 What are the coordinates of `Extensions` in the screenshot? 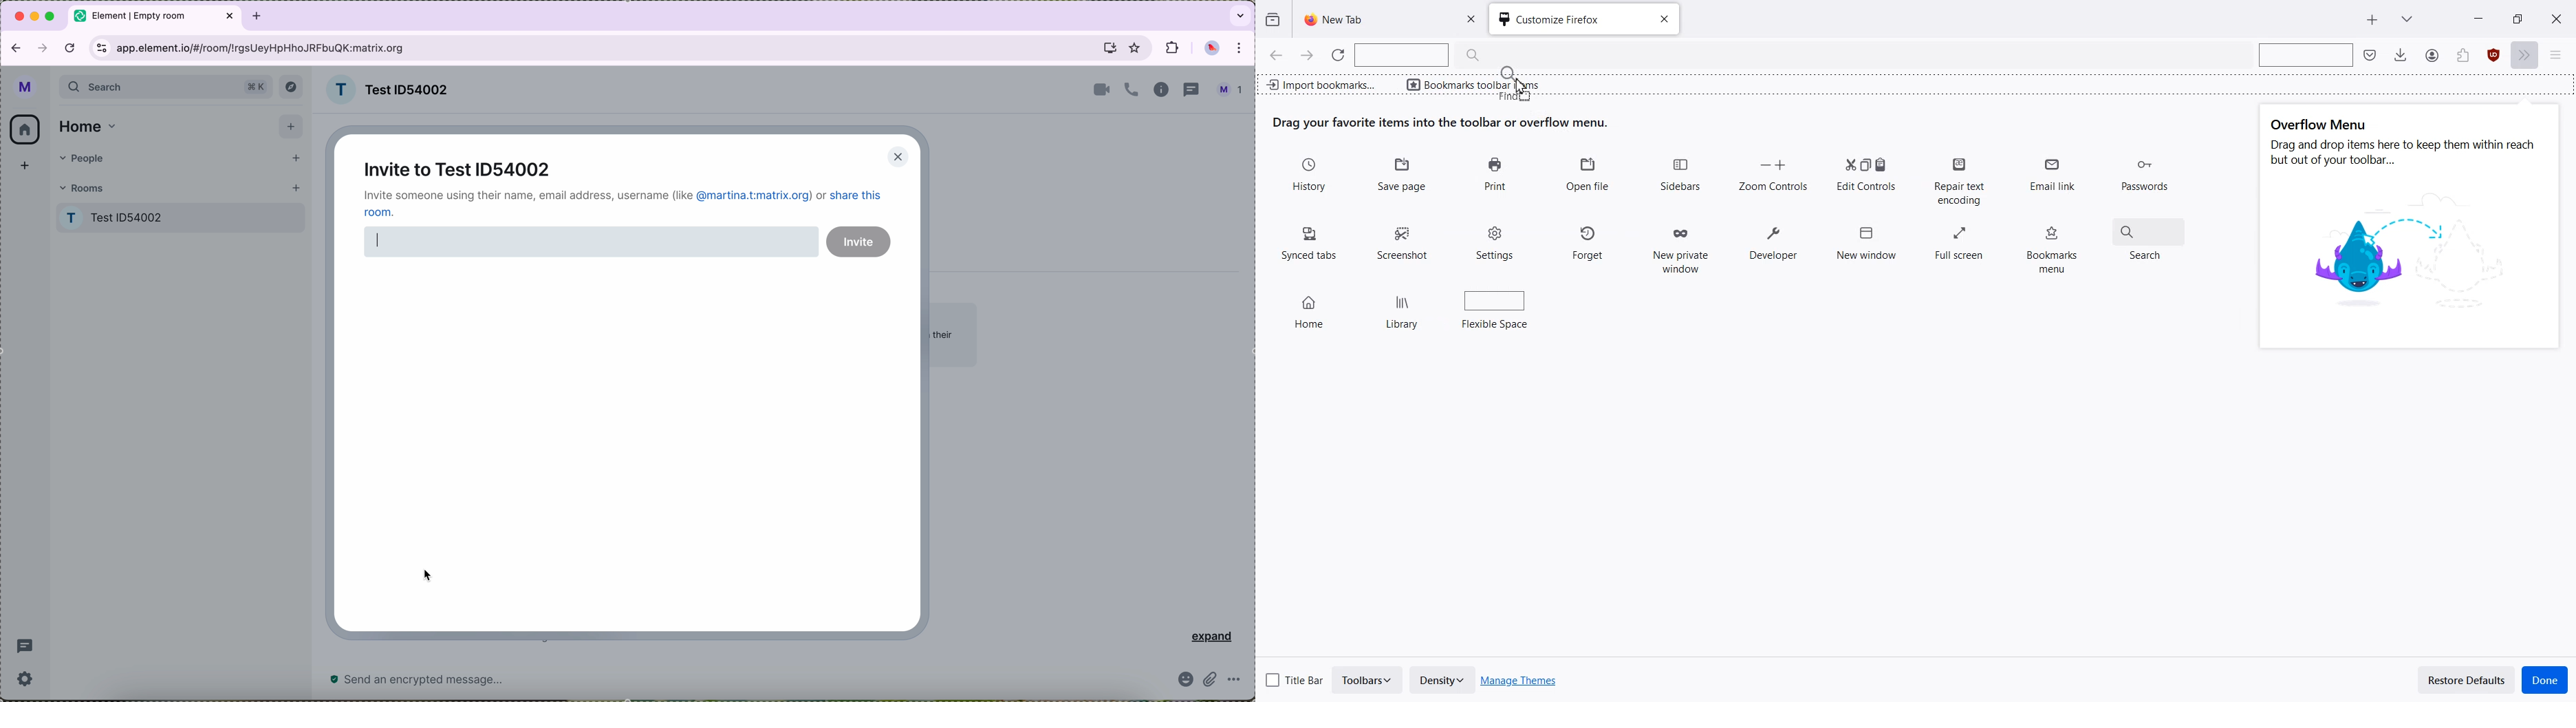 It's located at (2494, 56).